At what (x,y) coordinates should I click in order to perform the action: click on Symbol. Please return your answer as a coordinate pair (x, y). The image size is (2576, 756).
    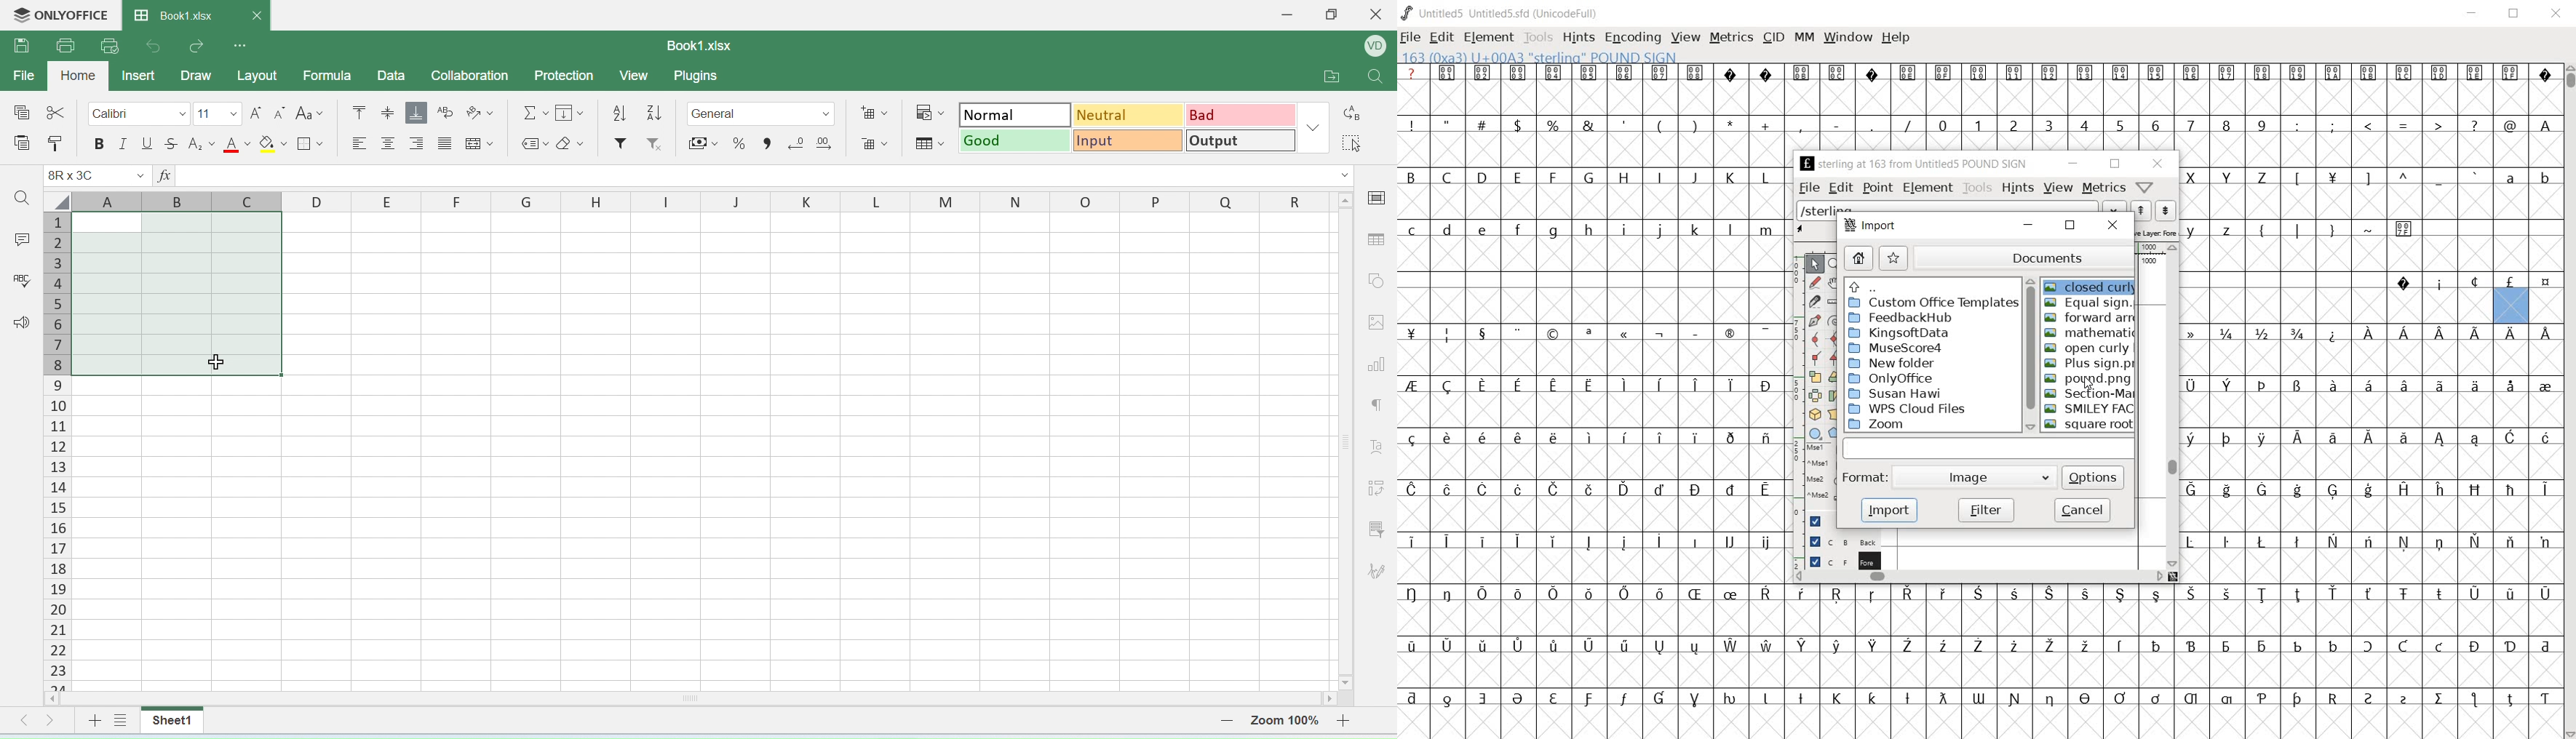
    Looking at the image, I should click on (2406, 228).